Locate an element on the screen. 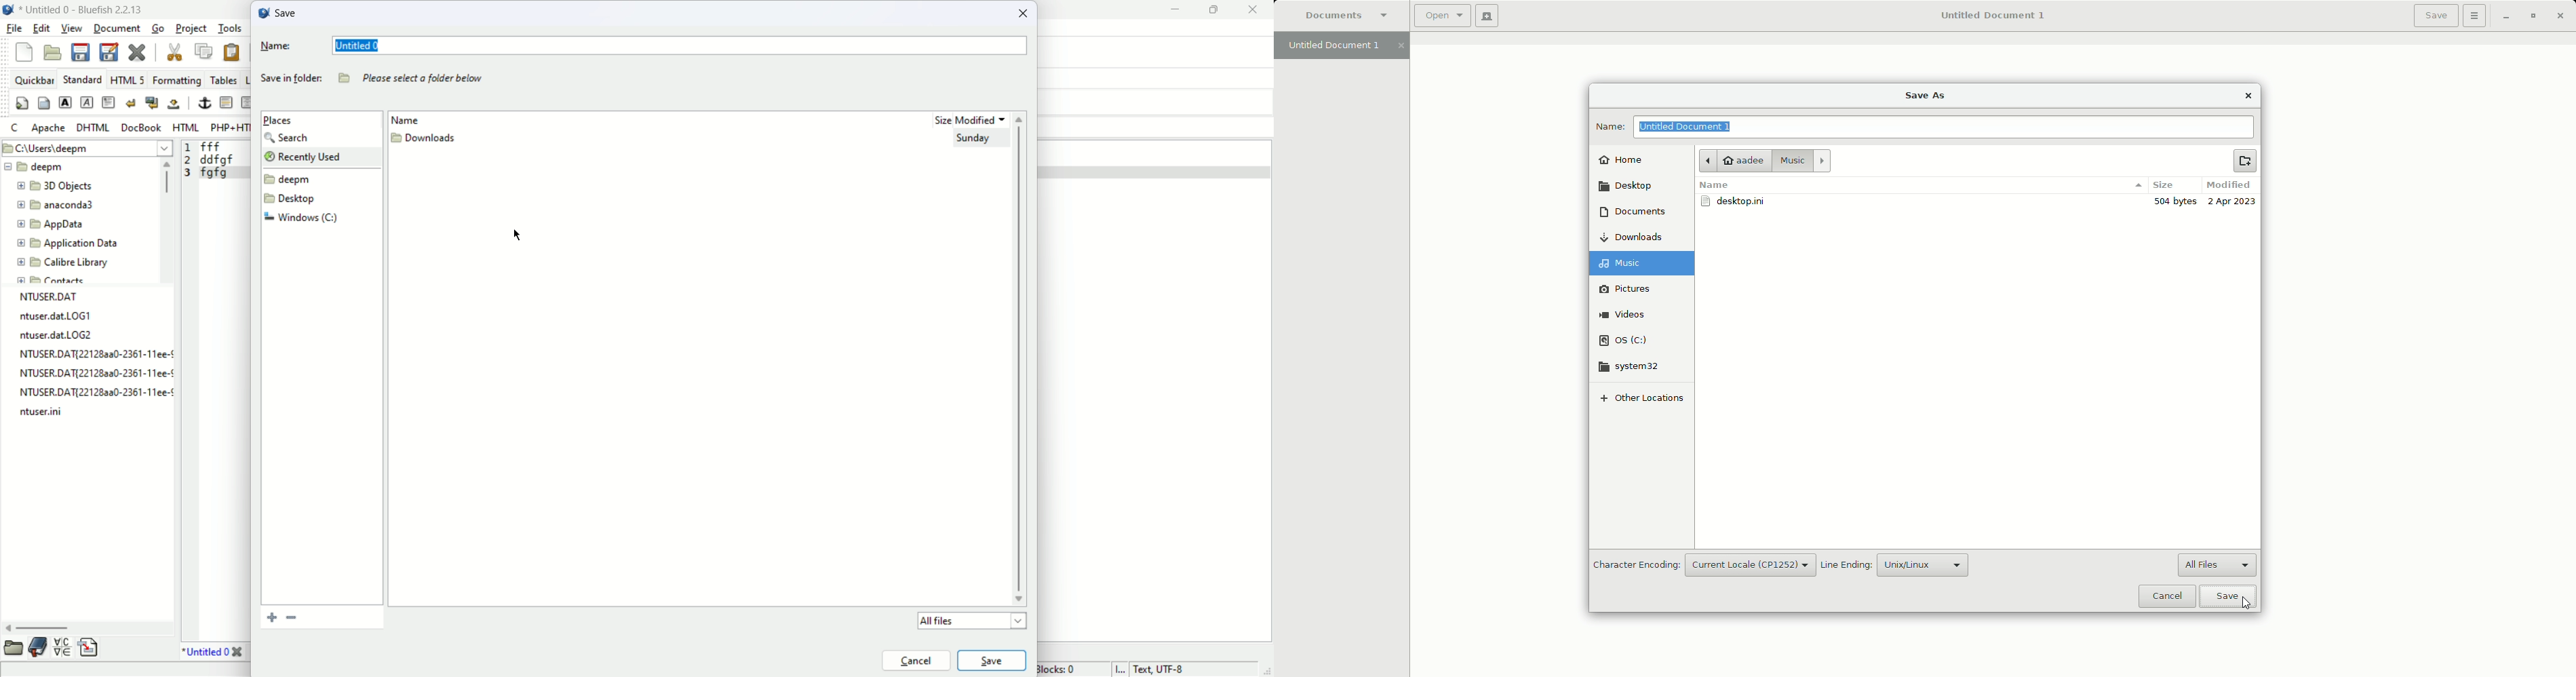  view is located at coordinates (71, 27).